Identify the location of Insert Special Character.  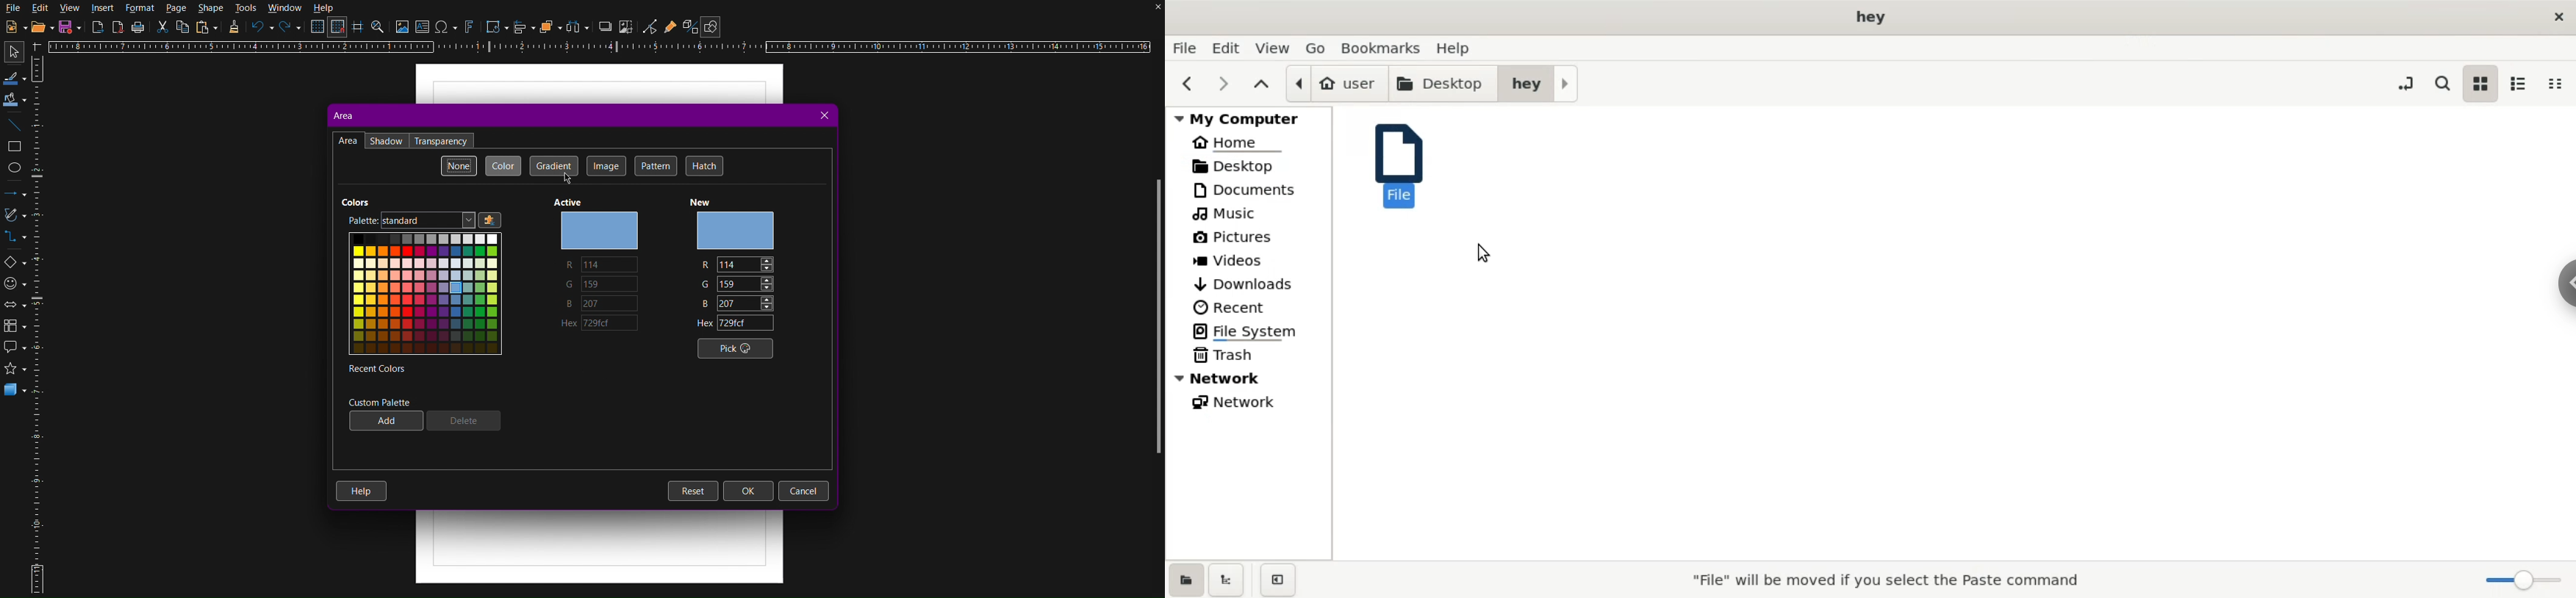
(448, 27).